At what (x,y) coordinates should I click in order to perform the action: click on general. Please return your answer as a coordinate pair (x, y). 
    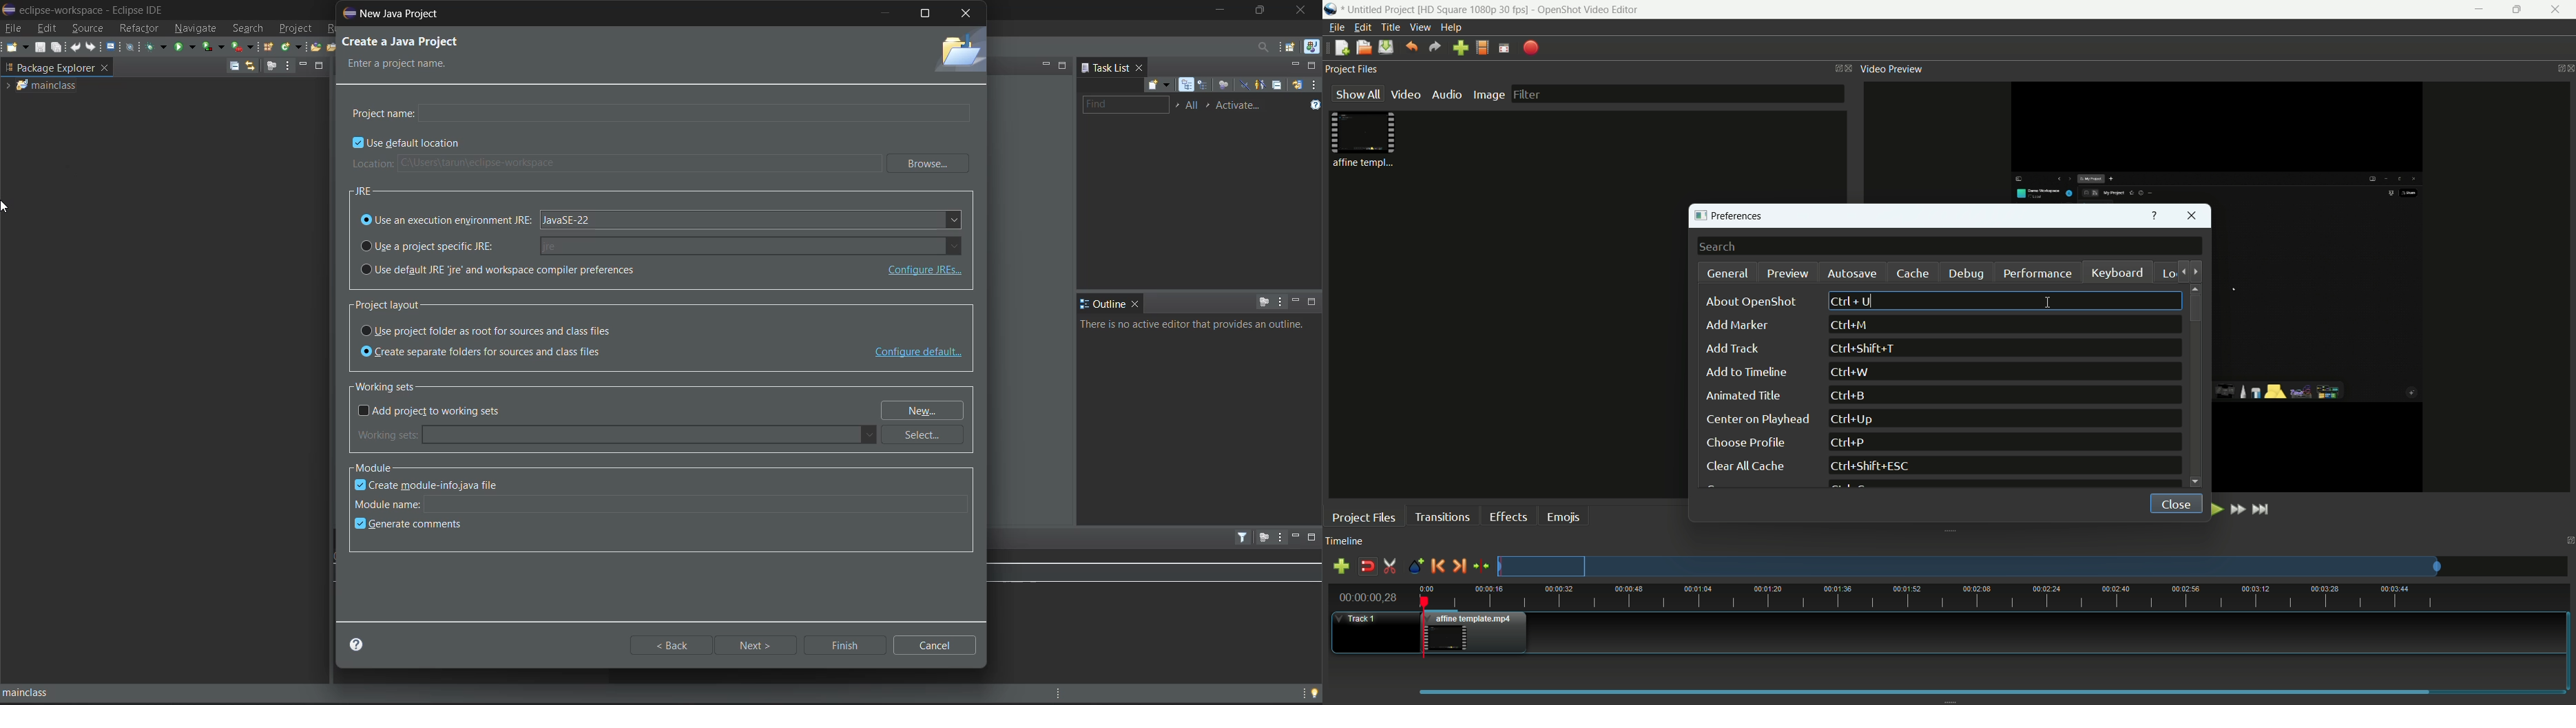
    Looking at the image, I should click on (1729, 274).